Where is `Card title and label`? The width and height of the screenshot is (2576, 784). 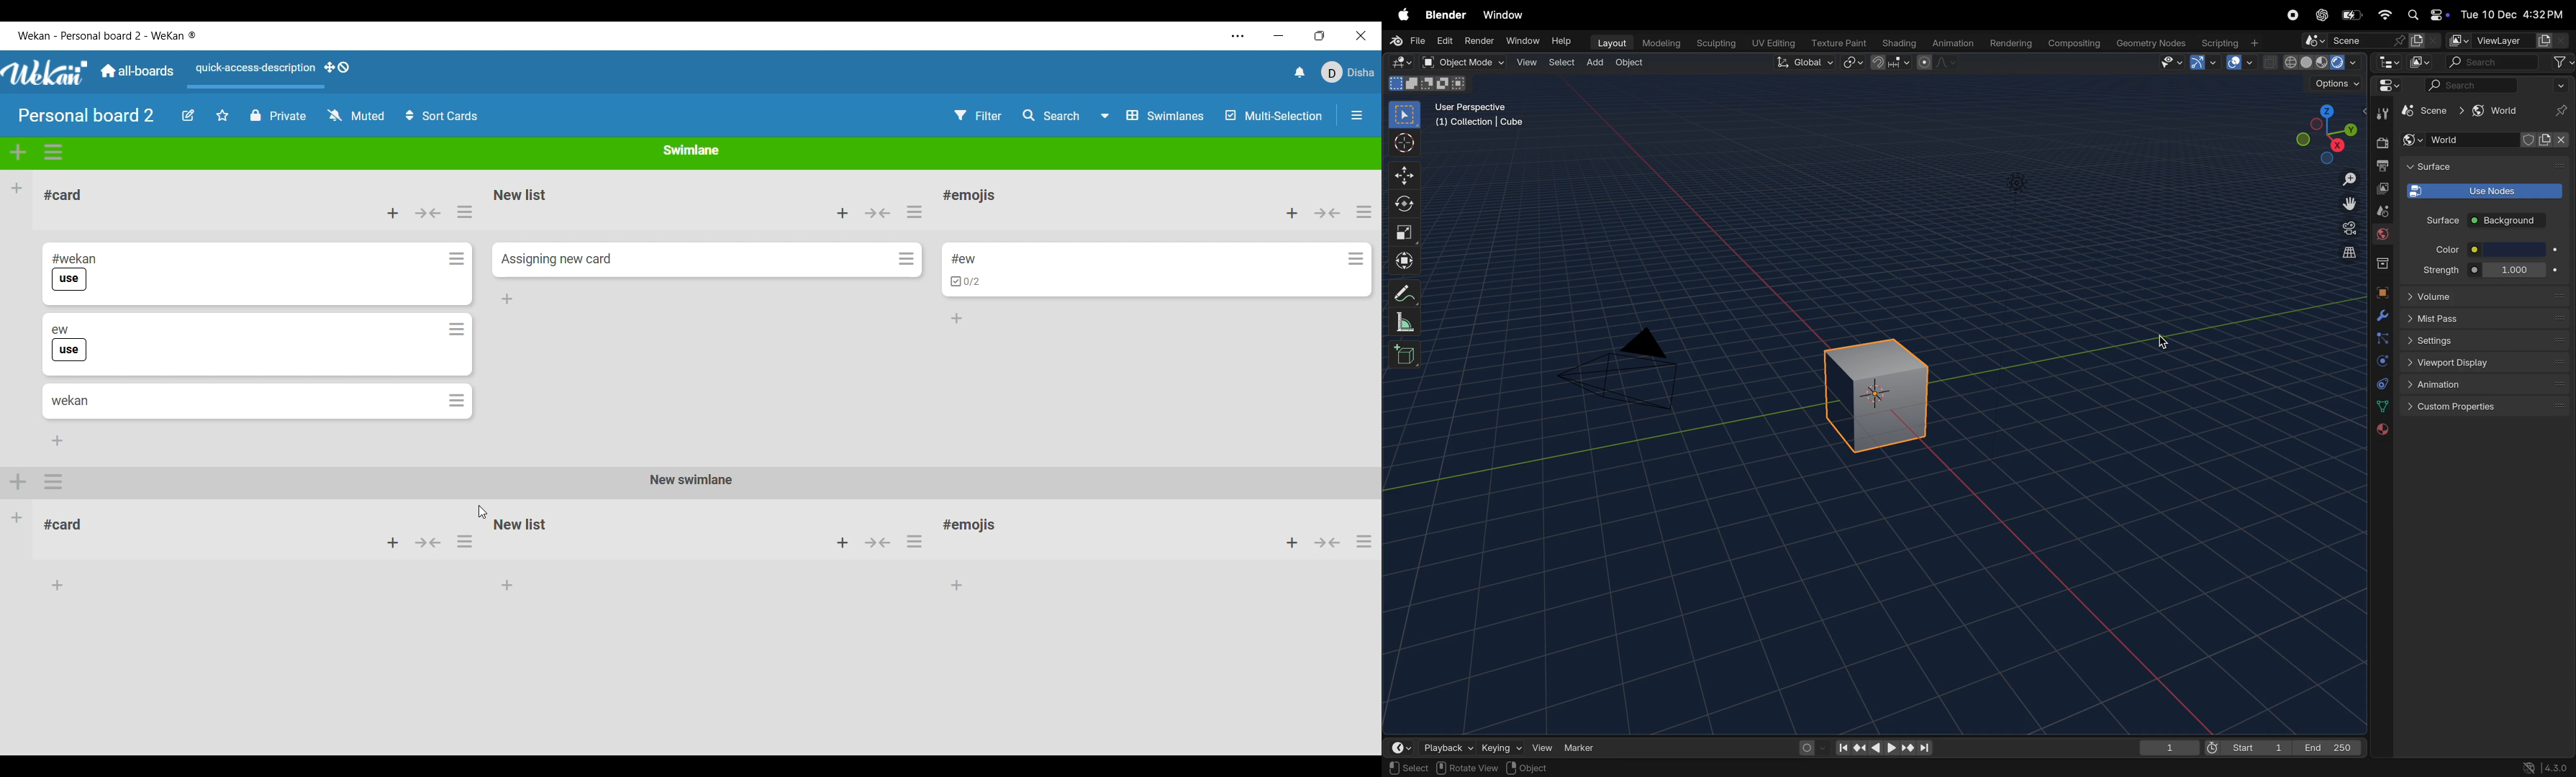
Card title and label is located at coordinates (70, 406).